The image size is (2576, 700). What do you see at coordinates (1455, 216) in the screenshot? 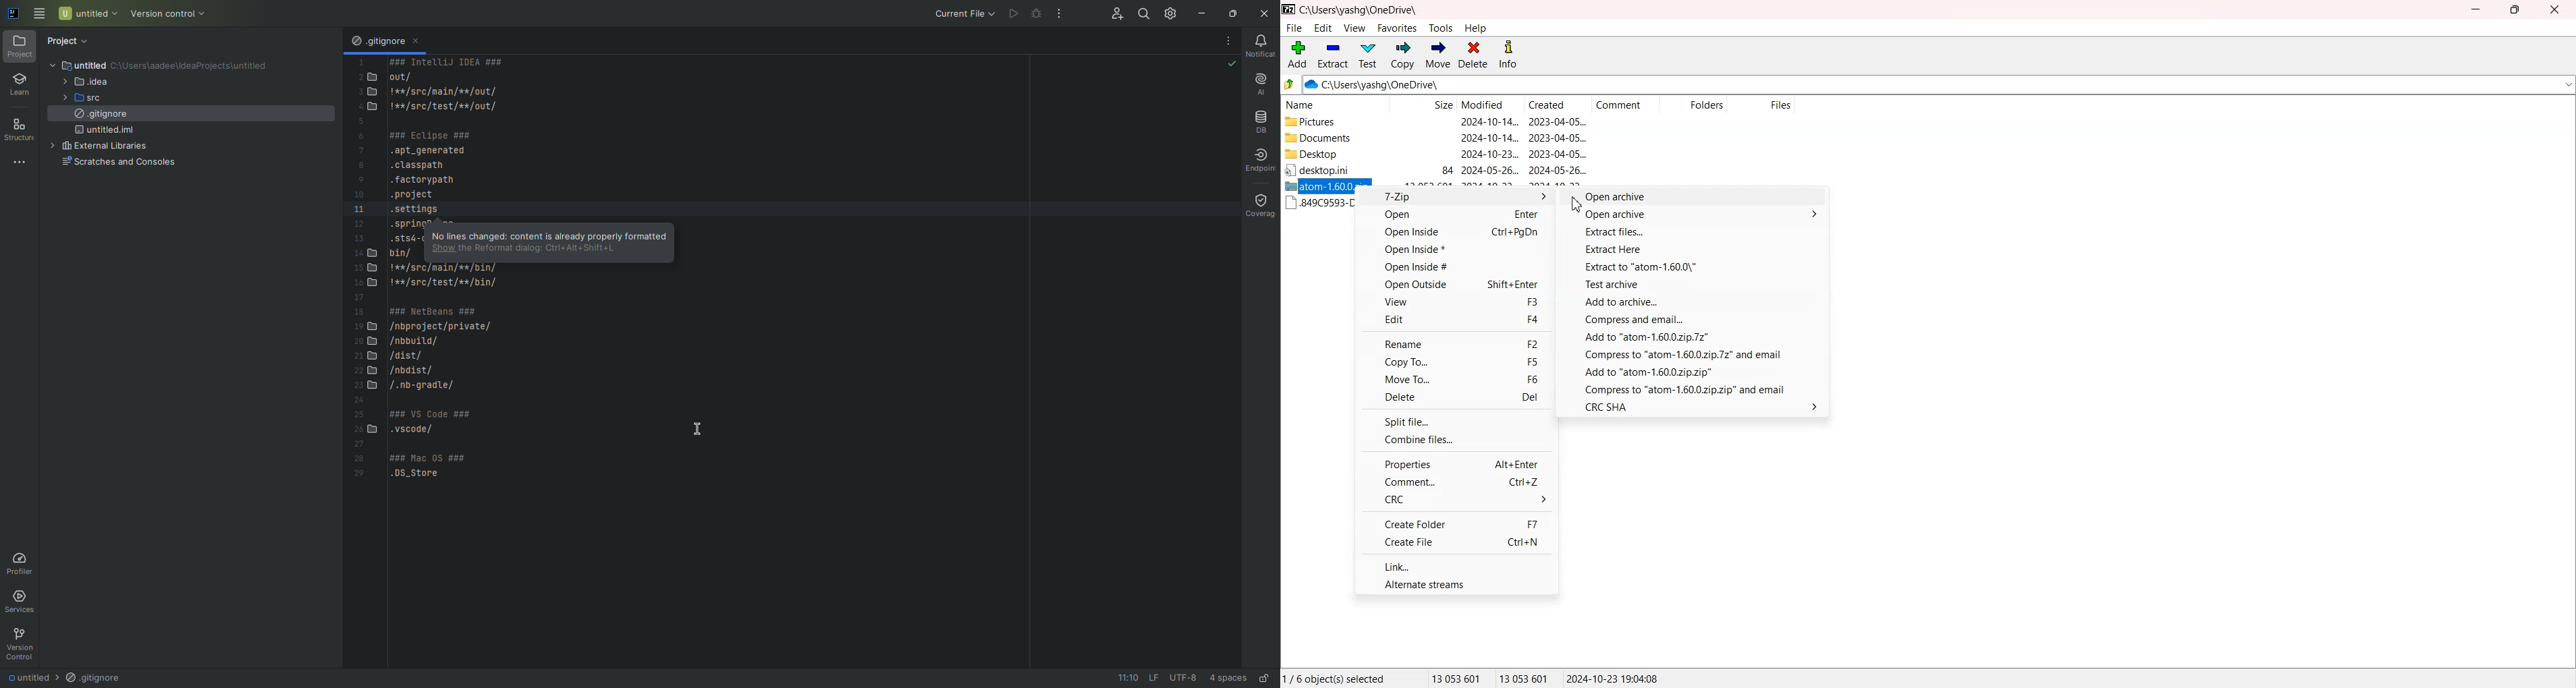
I see `Open` at bounding box center [1455, 216].